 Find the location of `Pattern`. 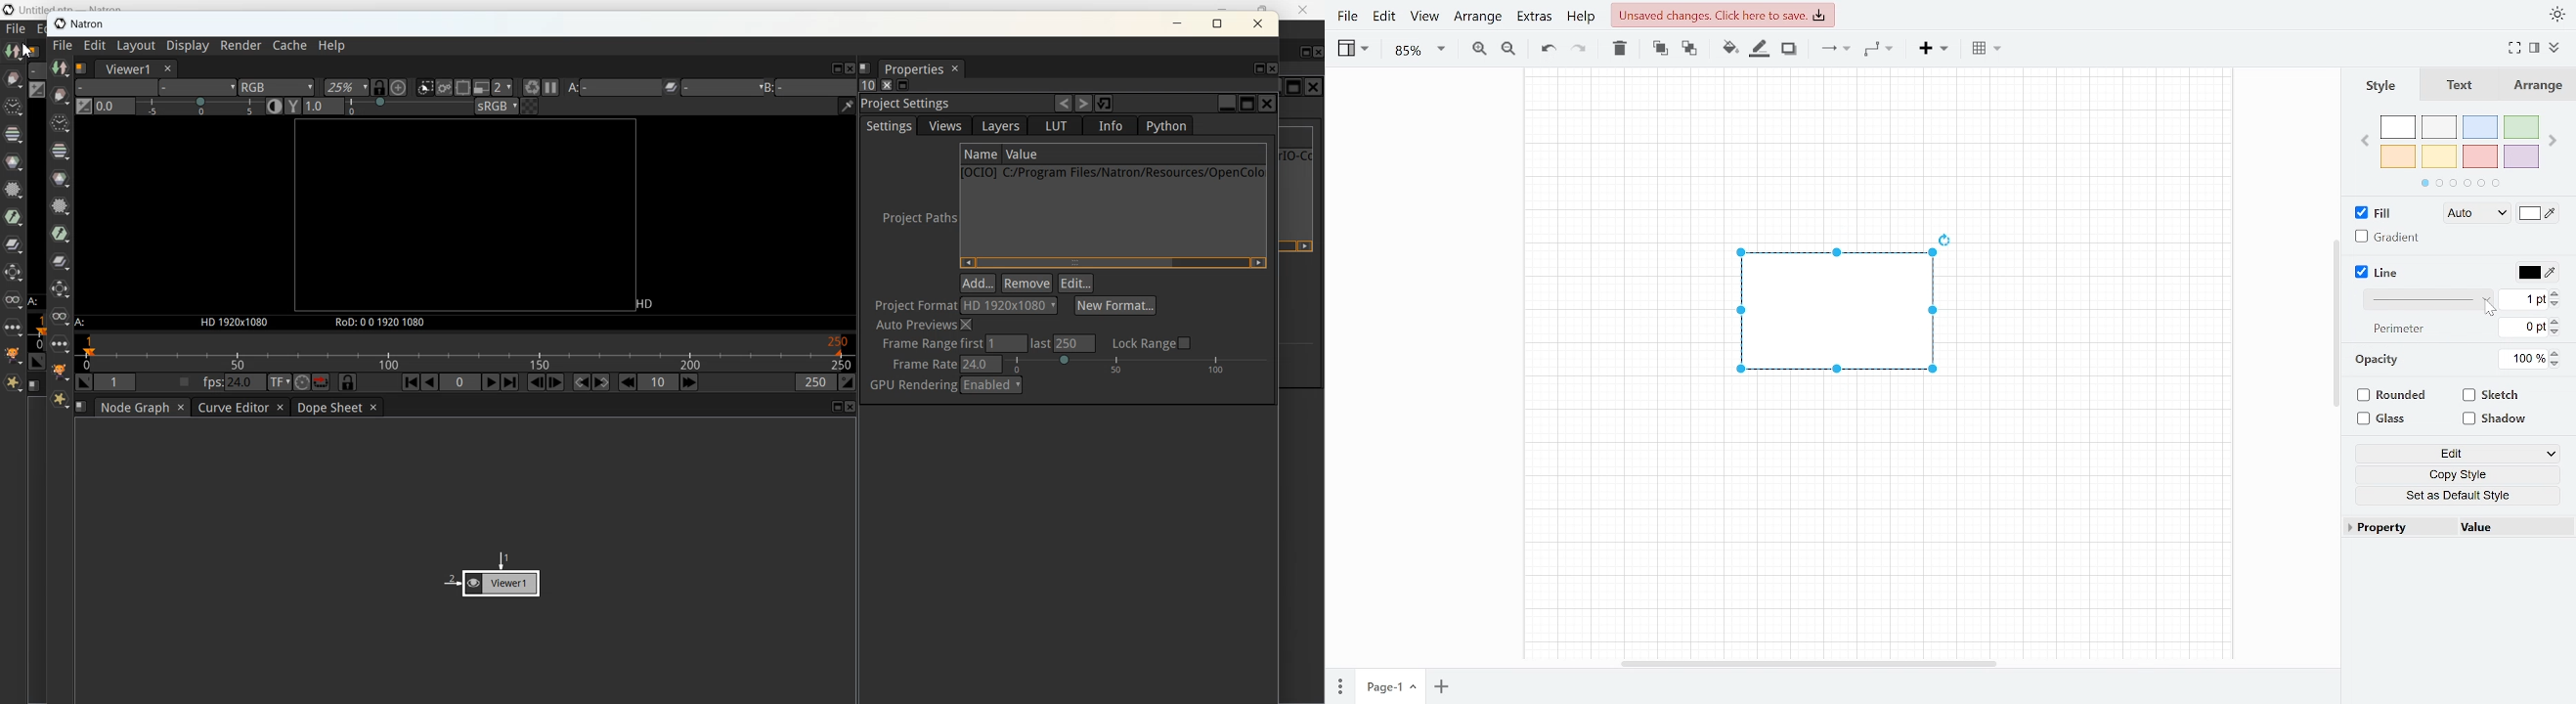

Pattern is located at coordinates (2423, 301).